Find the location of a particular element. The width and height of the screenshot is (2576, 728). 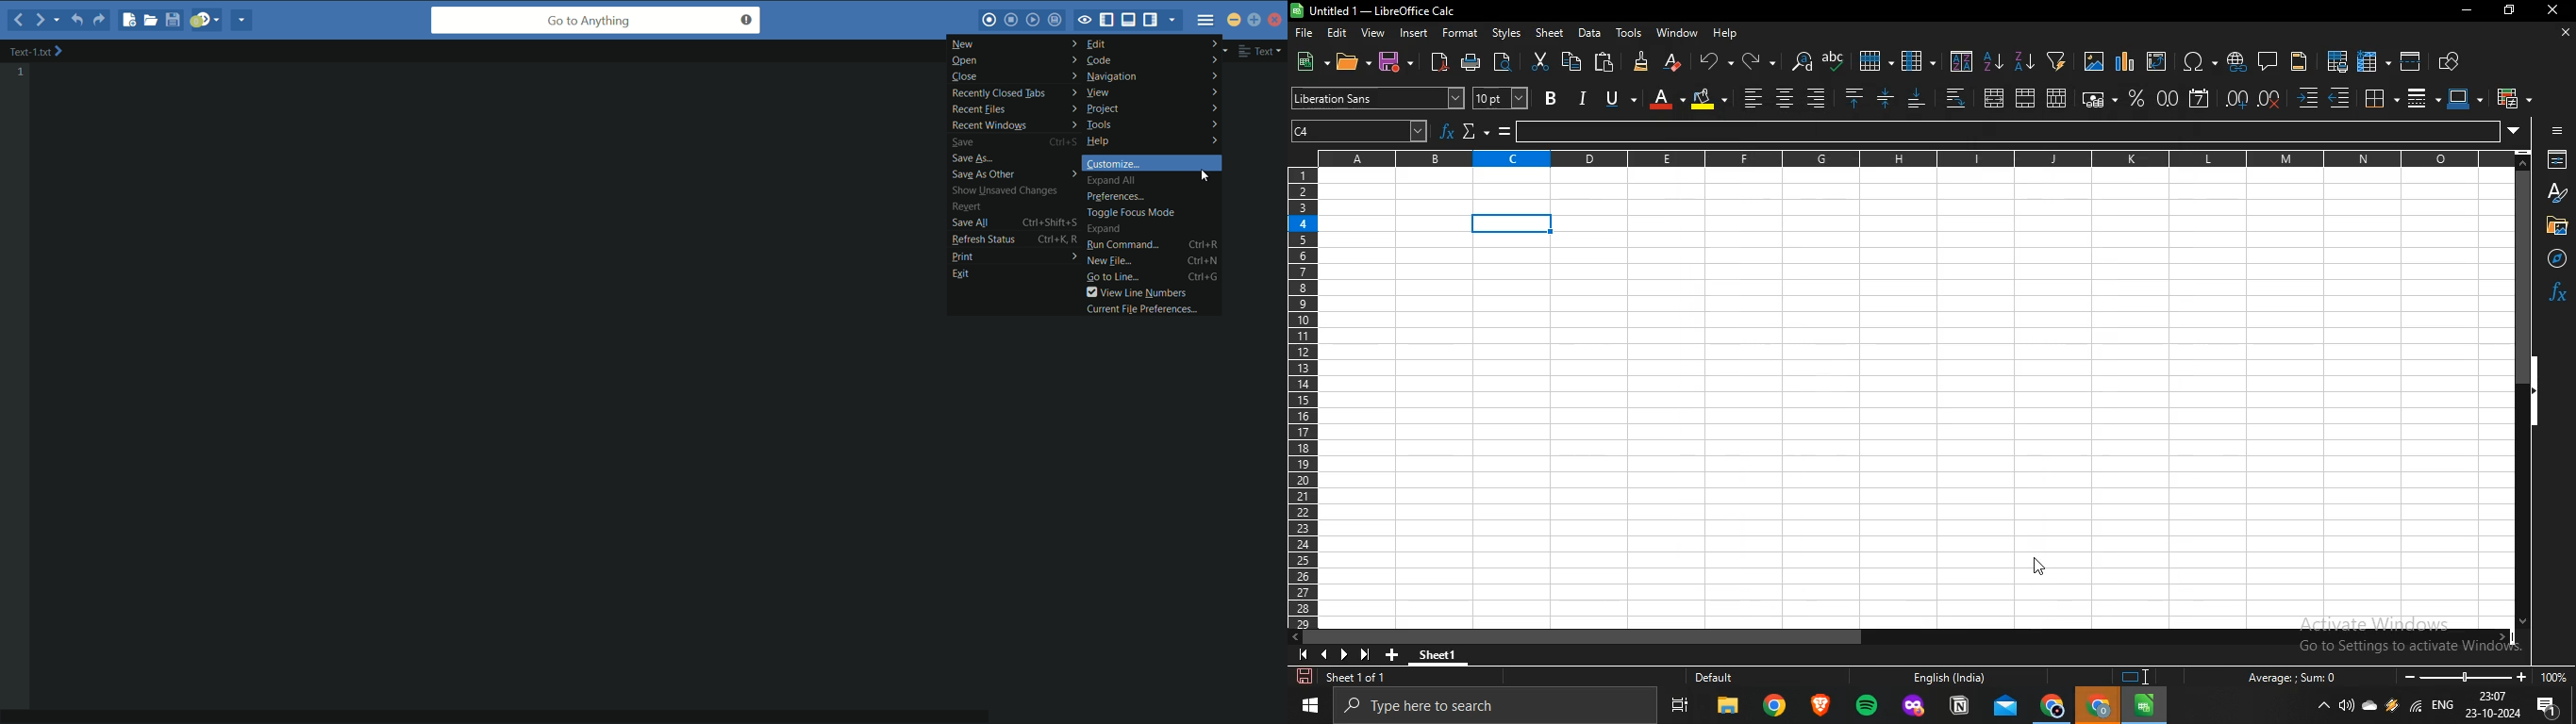

cut is located at coordinates (1539, 62).